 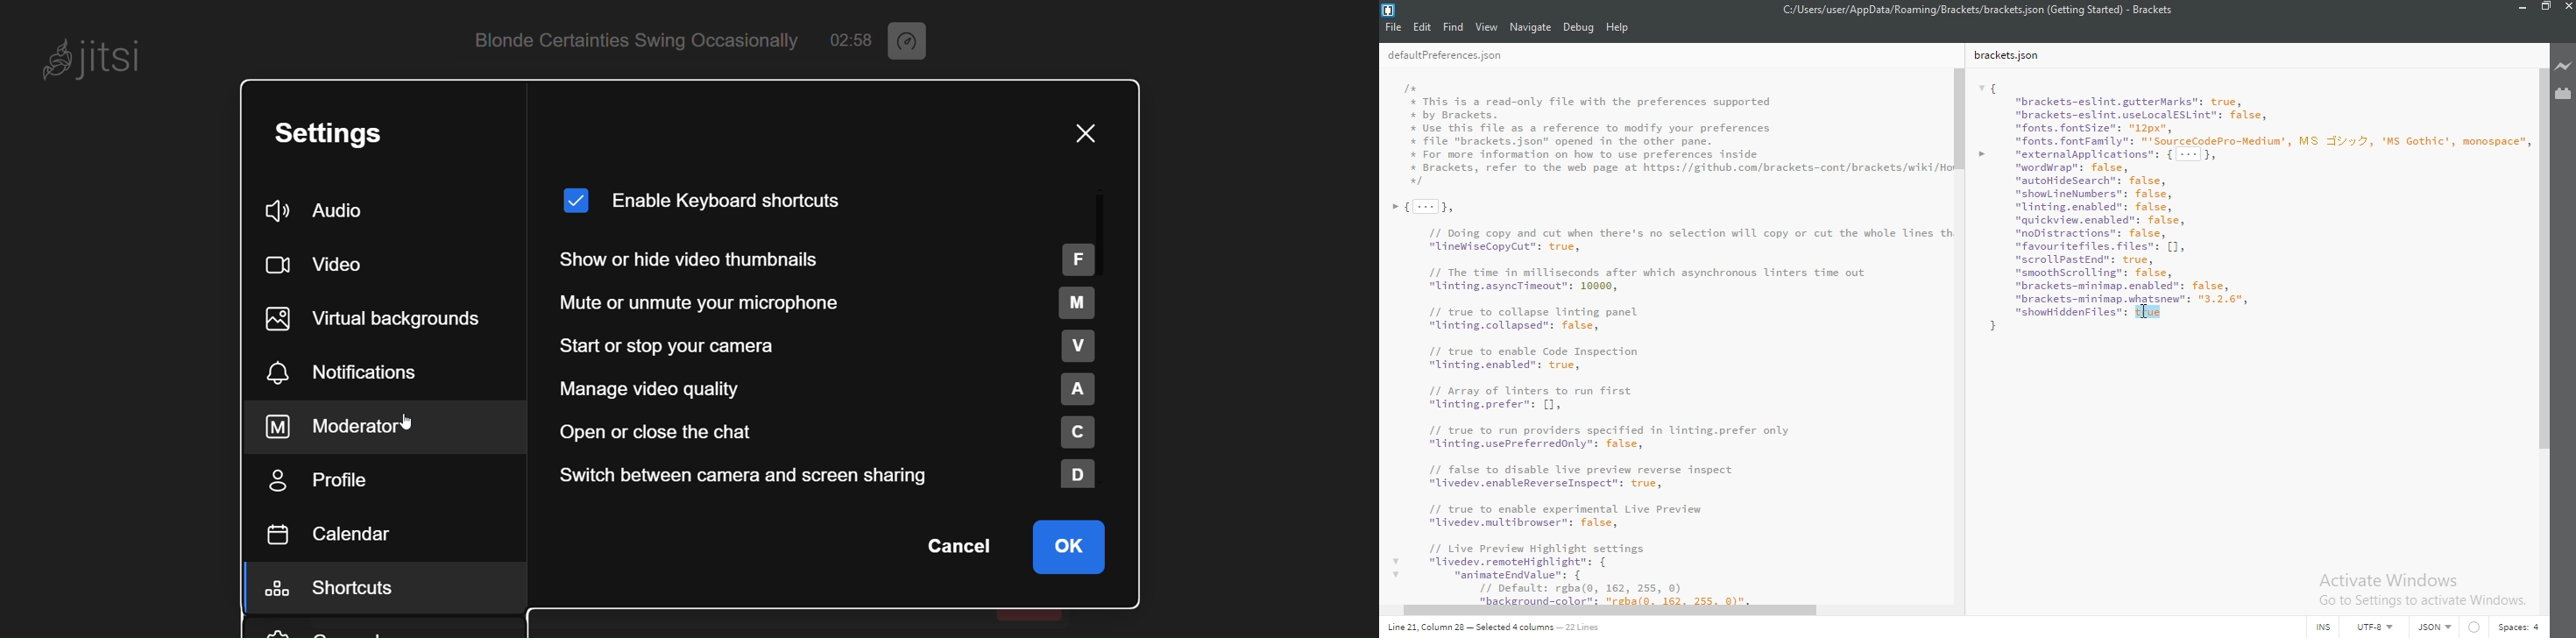 What do you see at coordinates (2379, 627) in the screenshot?
I see `UTF-8` at bounding box center [2379, 627].